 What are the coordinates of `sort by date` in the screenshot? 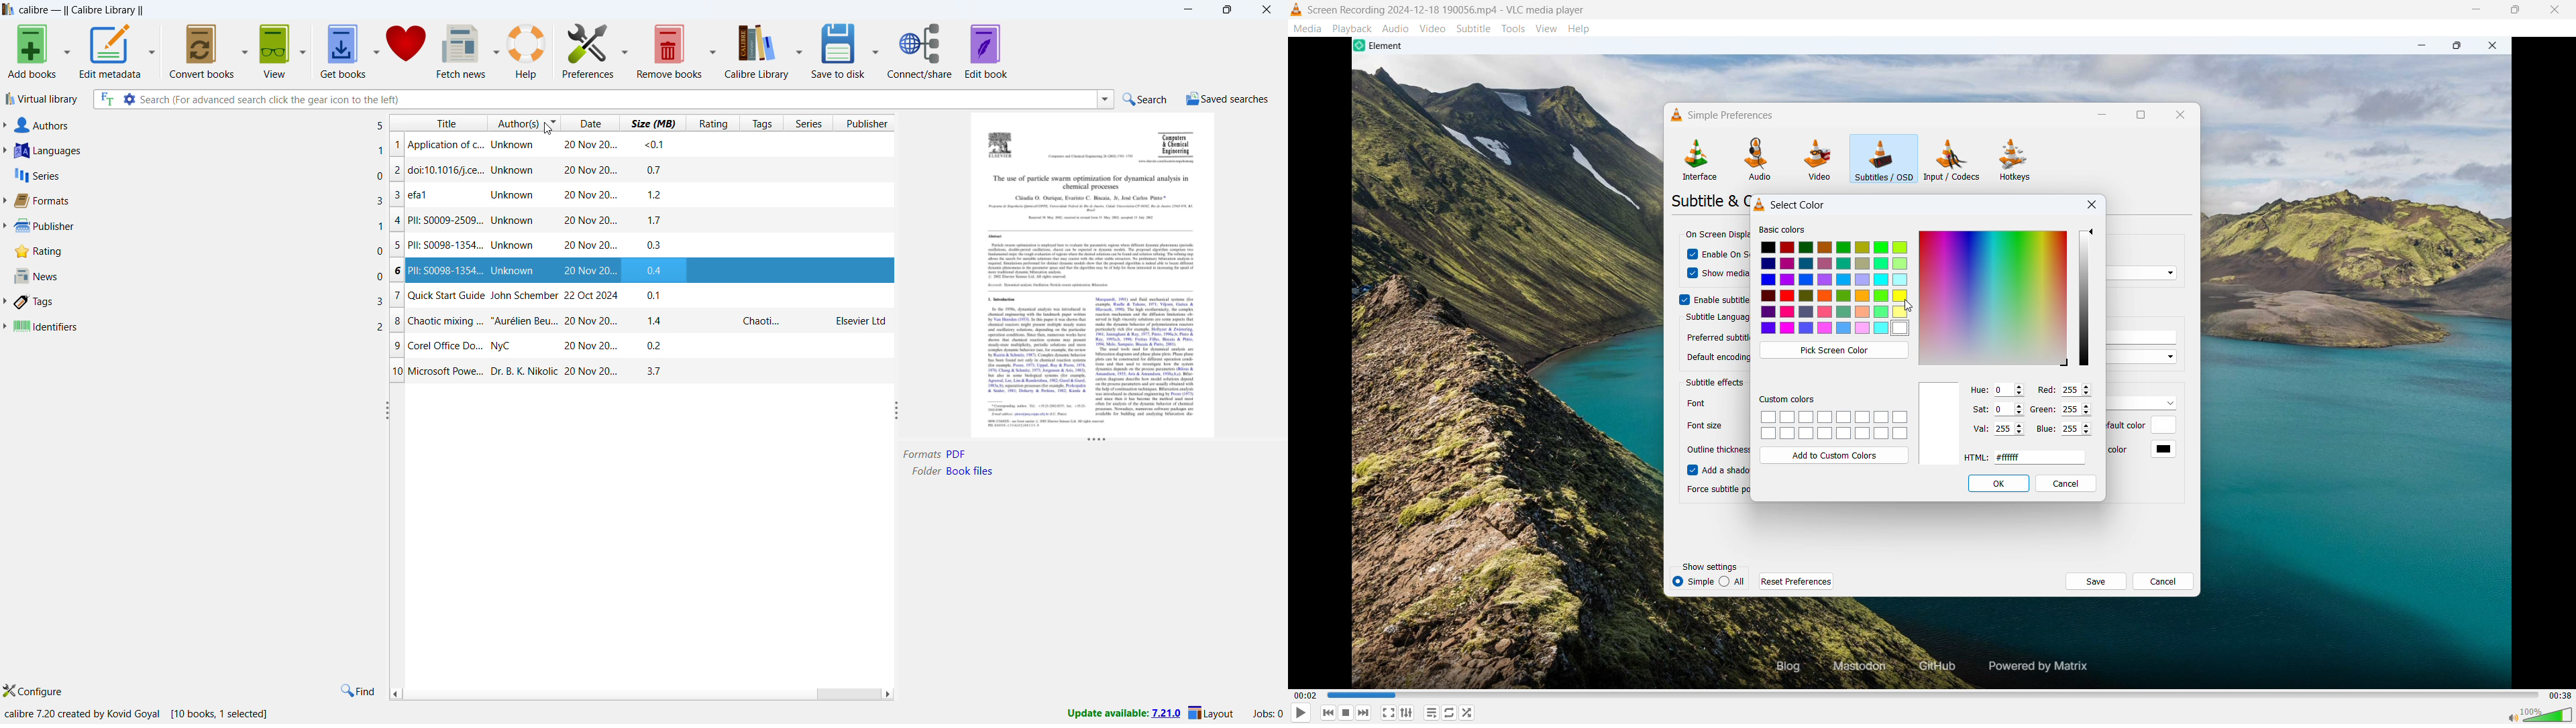 It's located at (590, 123).